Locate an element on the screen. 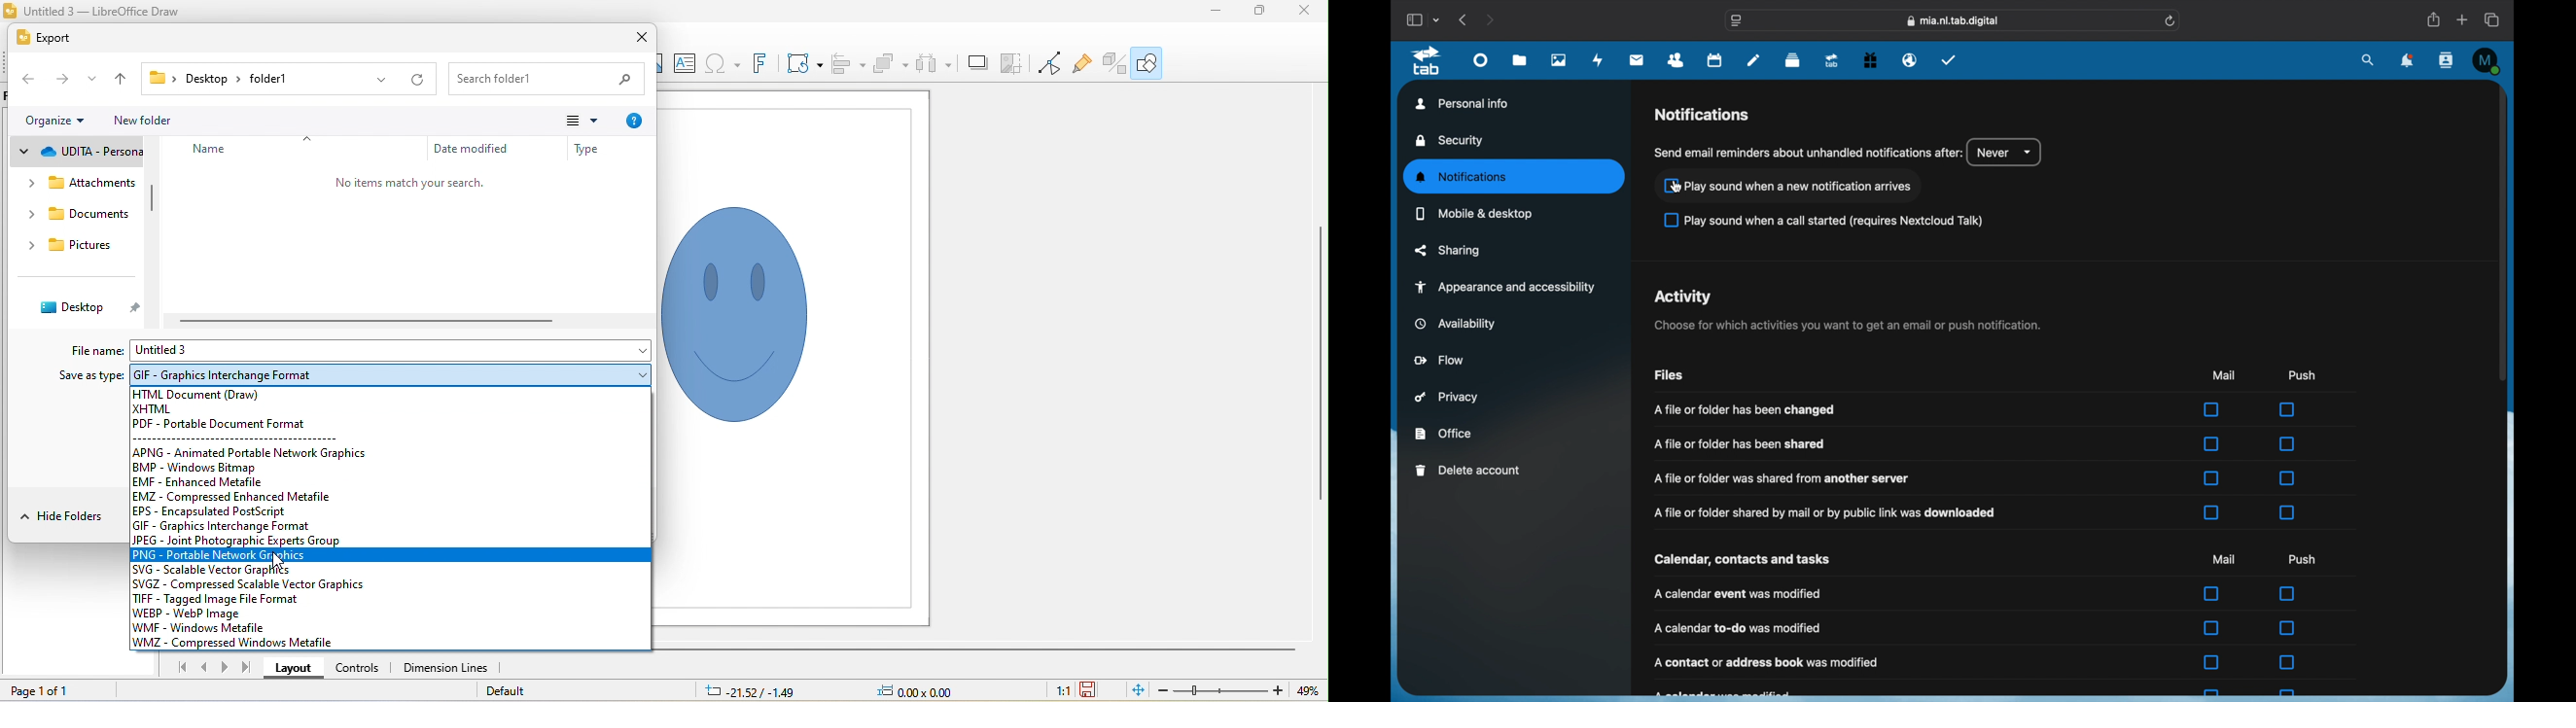 This screenshot has width=2576, height=728. a calendar event was modified is located at coordinates (1738, 594).